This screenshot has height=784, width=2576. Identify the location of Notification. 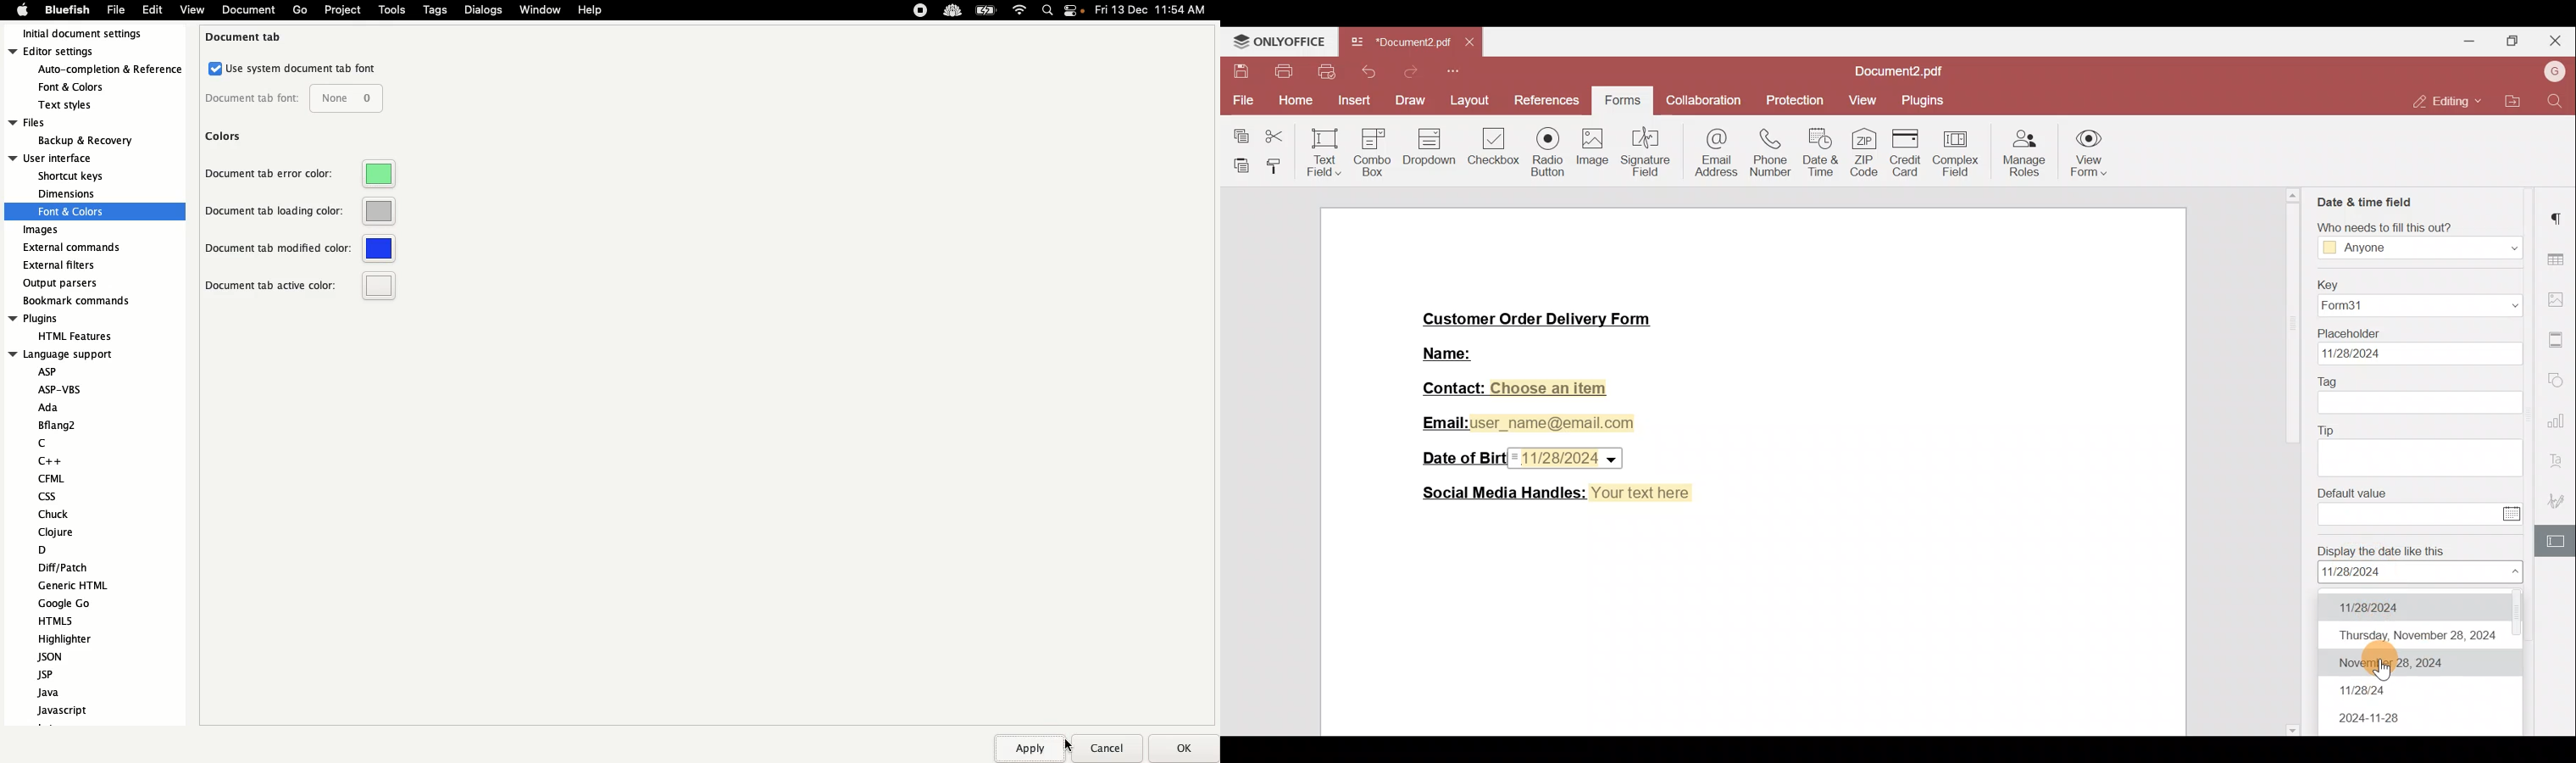
(1075, 12).